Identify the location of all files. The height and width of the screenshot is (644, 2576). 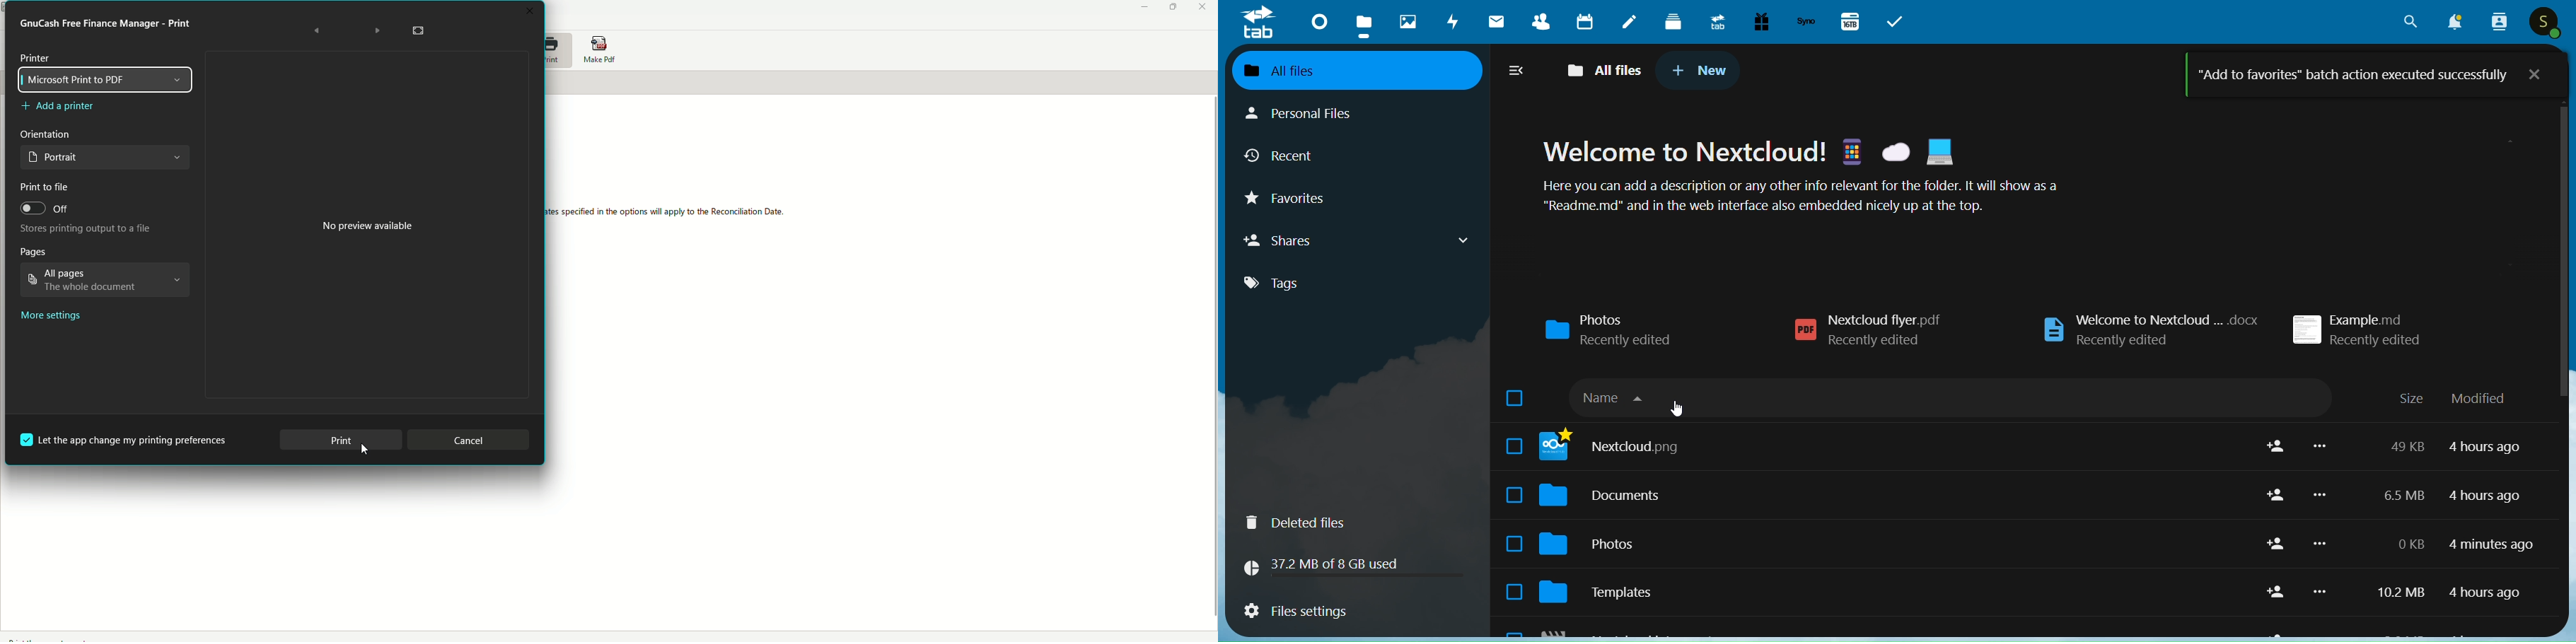
(1359, 71).